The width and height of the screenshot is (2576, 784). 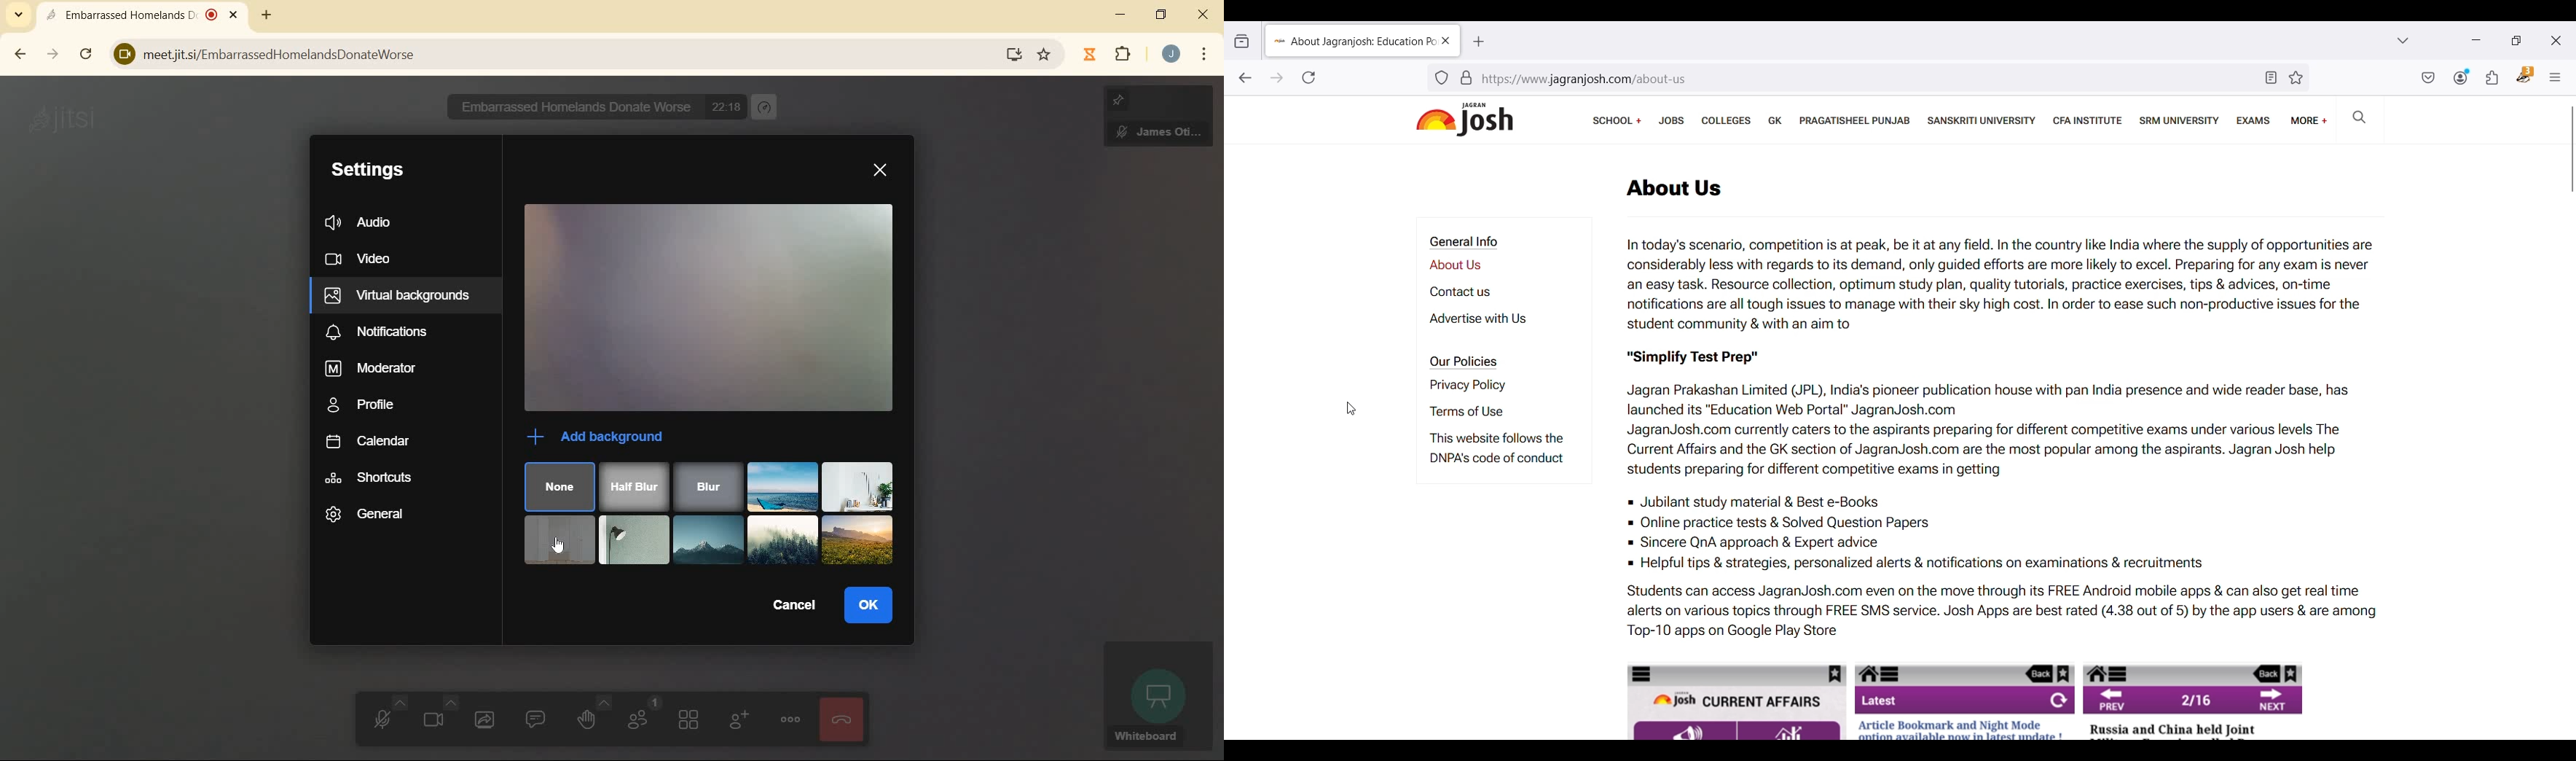 I want to click on Exams page, so click(x=2254, y=118).